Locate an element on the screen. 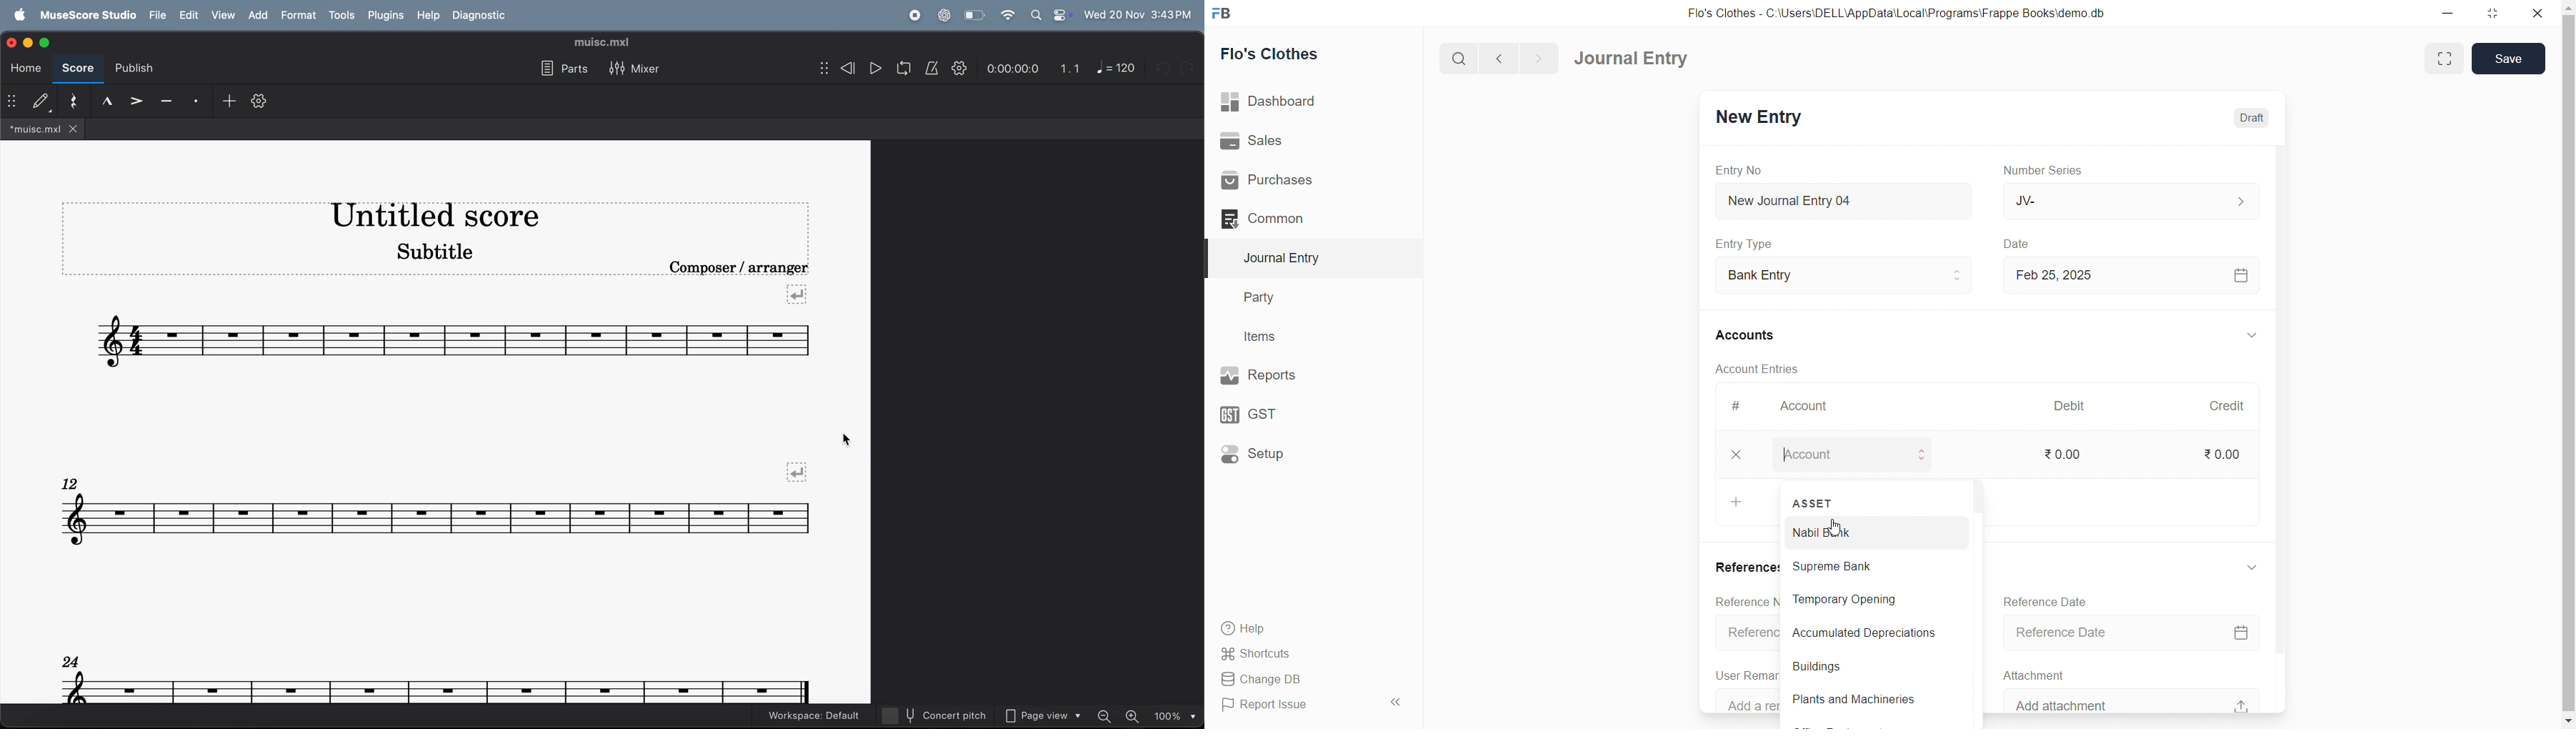  Date is located at coordinates (2026, 244).